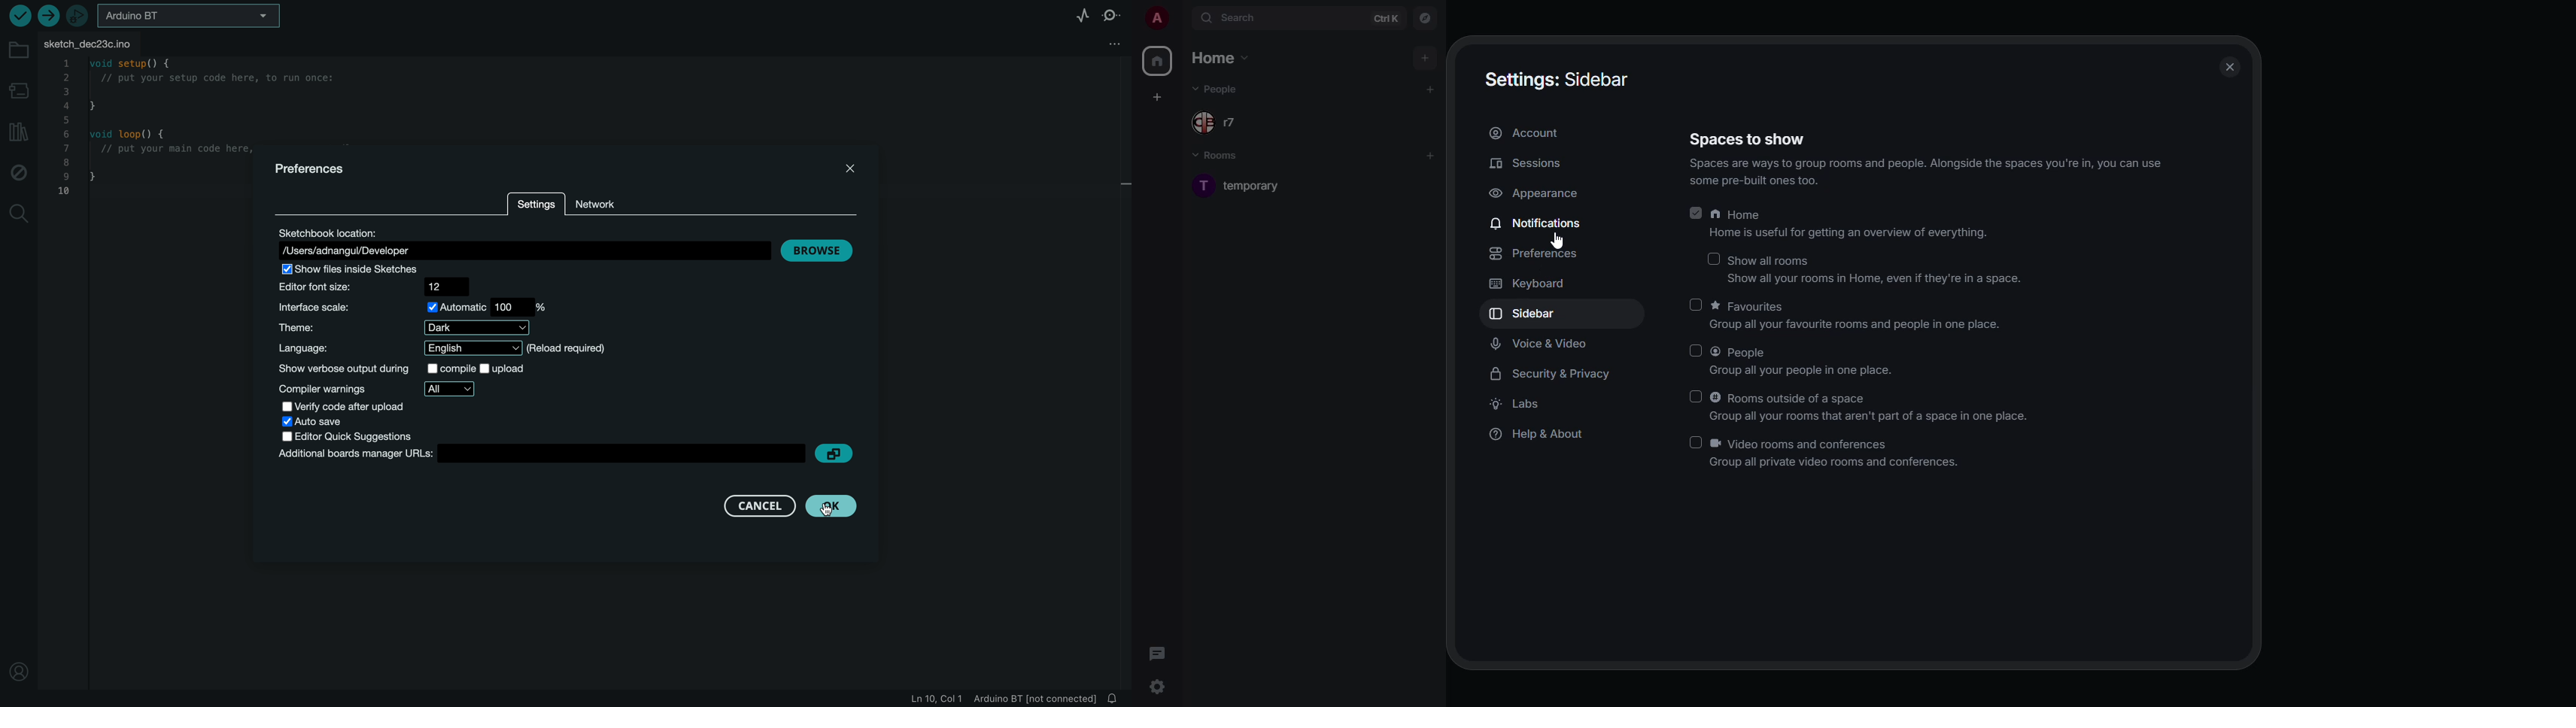  I want to click on account, so click(1526, 132).